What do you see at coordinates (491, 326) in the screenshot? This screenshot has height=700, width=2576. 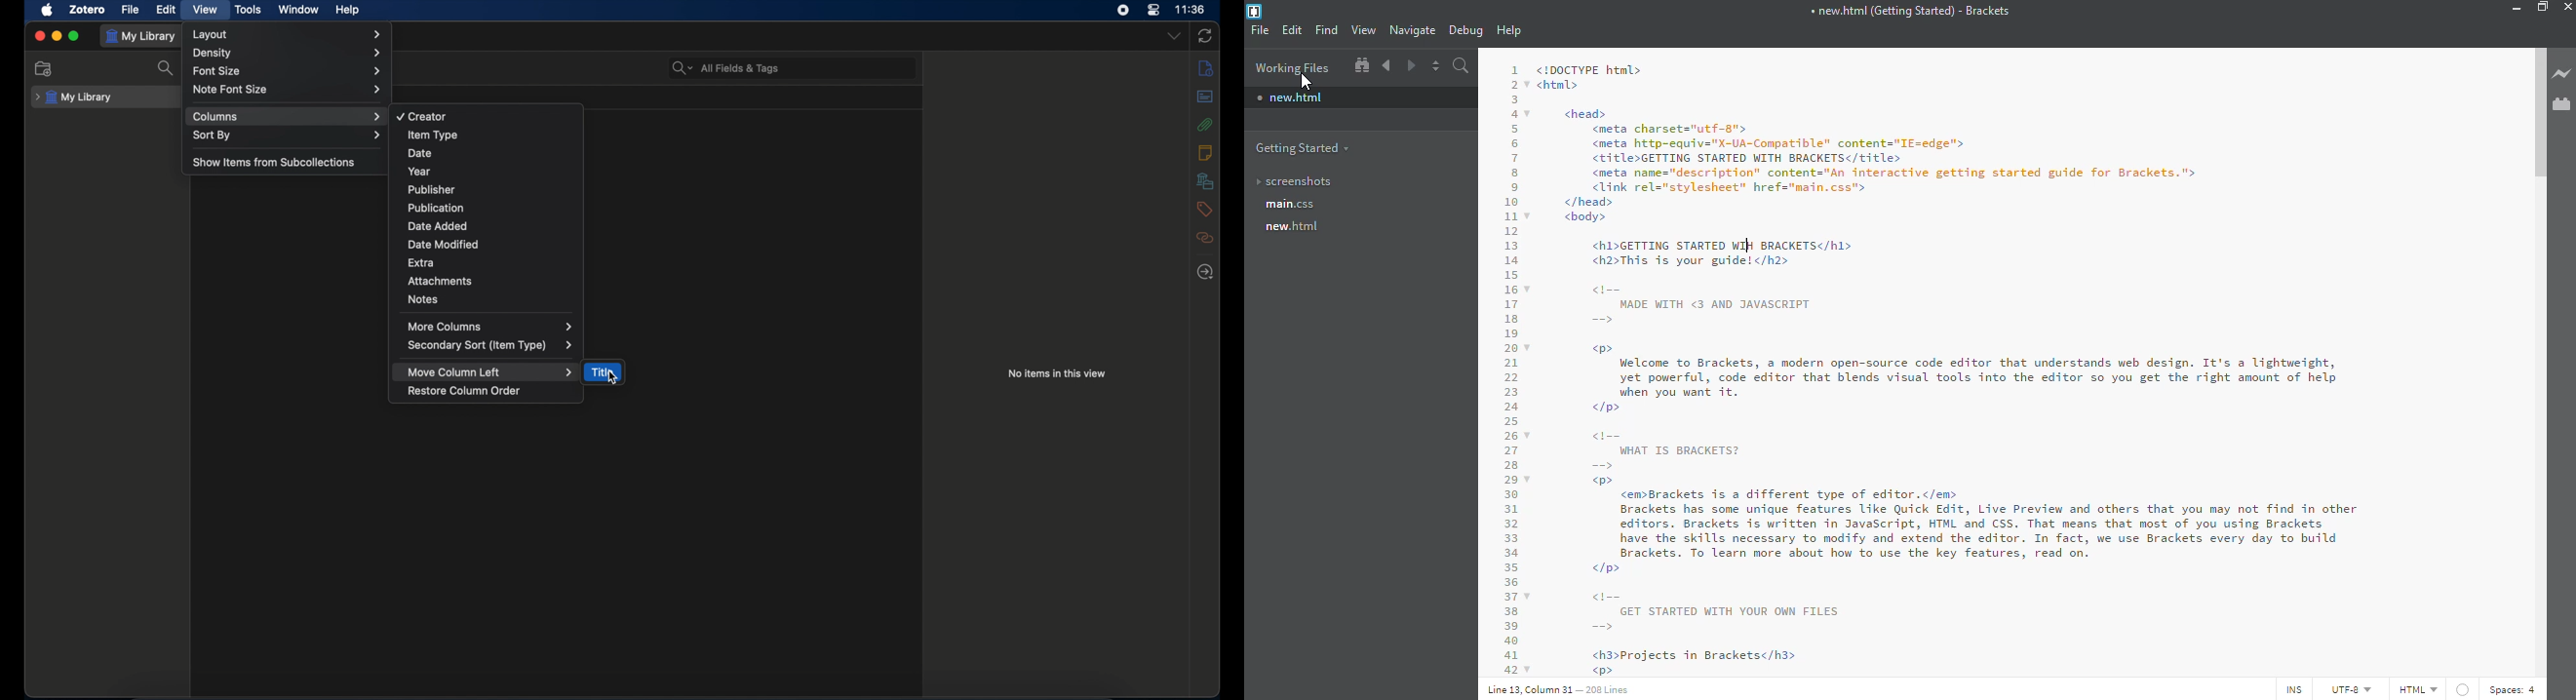 I see `more columns` at bounding box center [491, 326].